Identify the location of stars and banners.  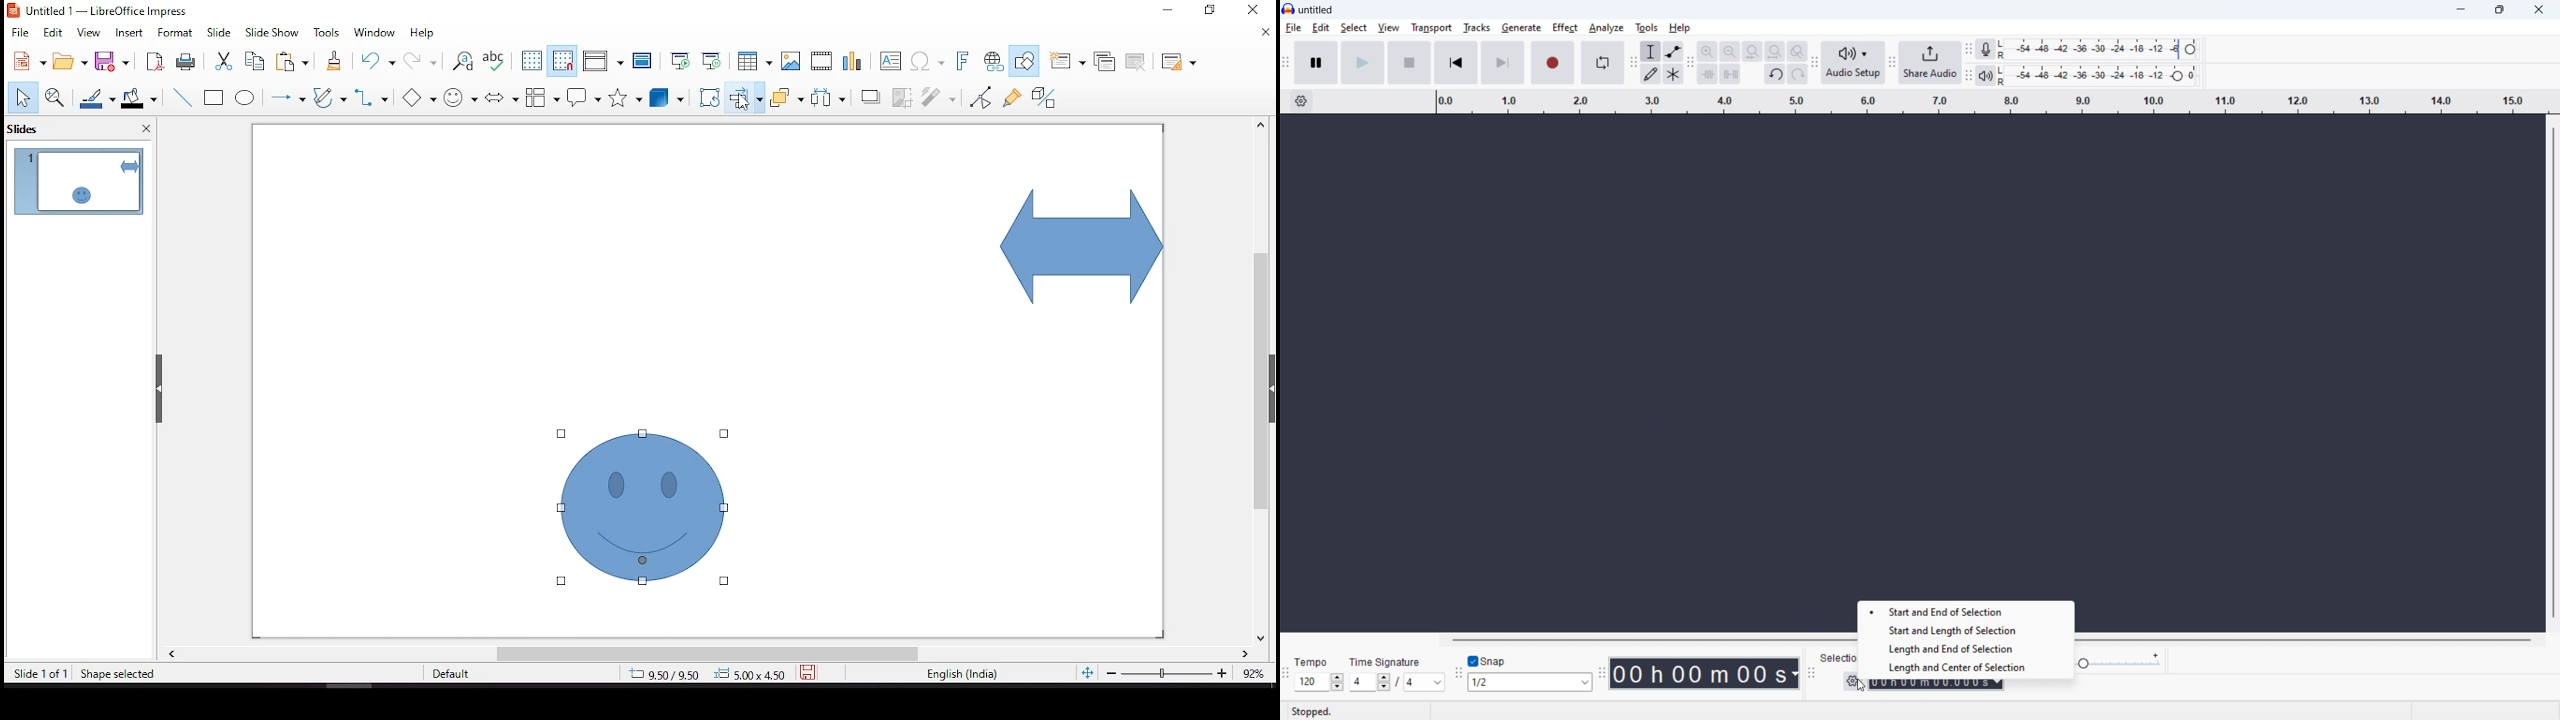
(623, 96).